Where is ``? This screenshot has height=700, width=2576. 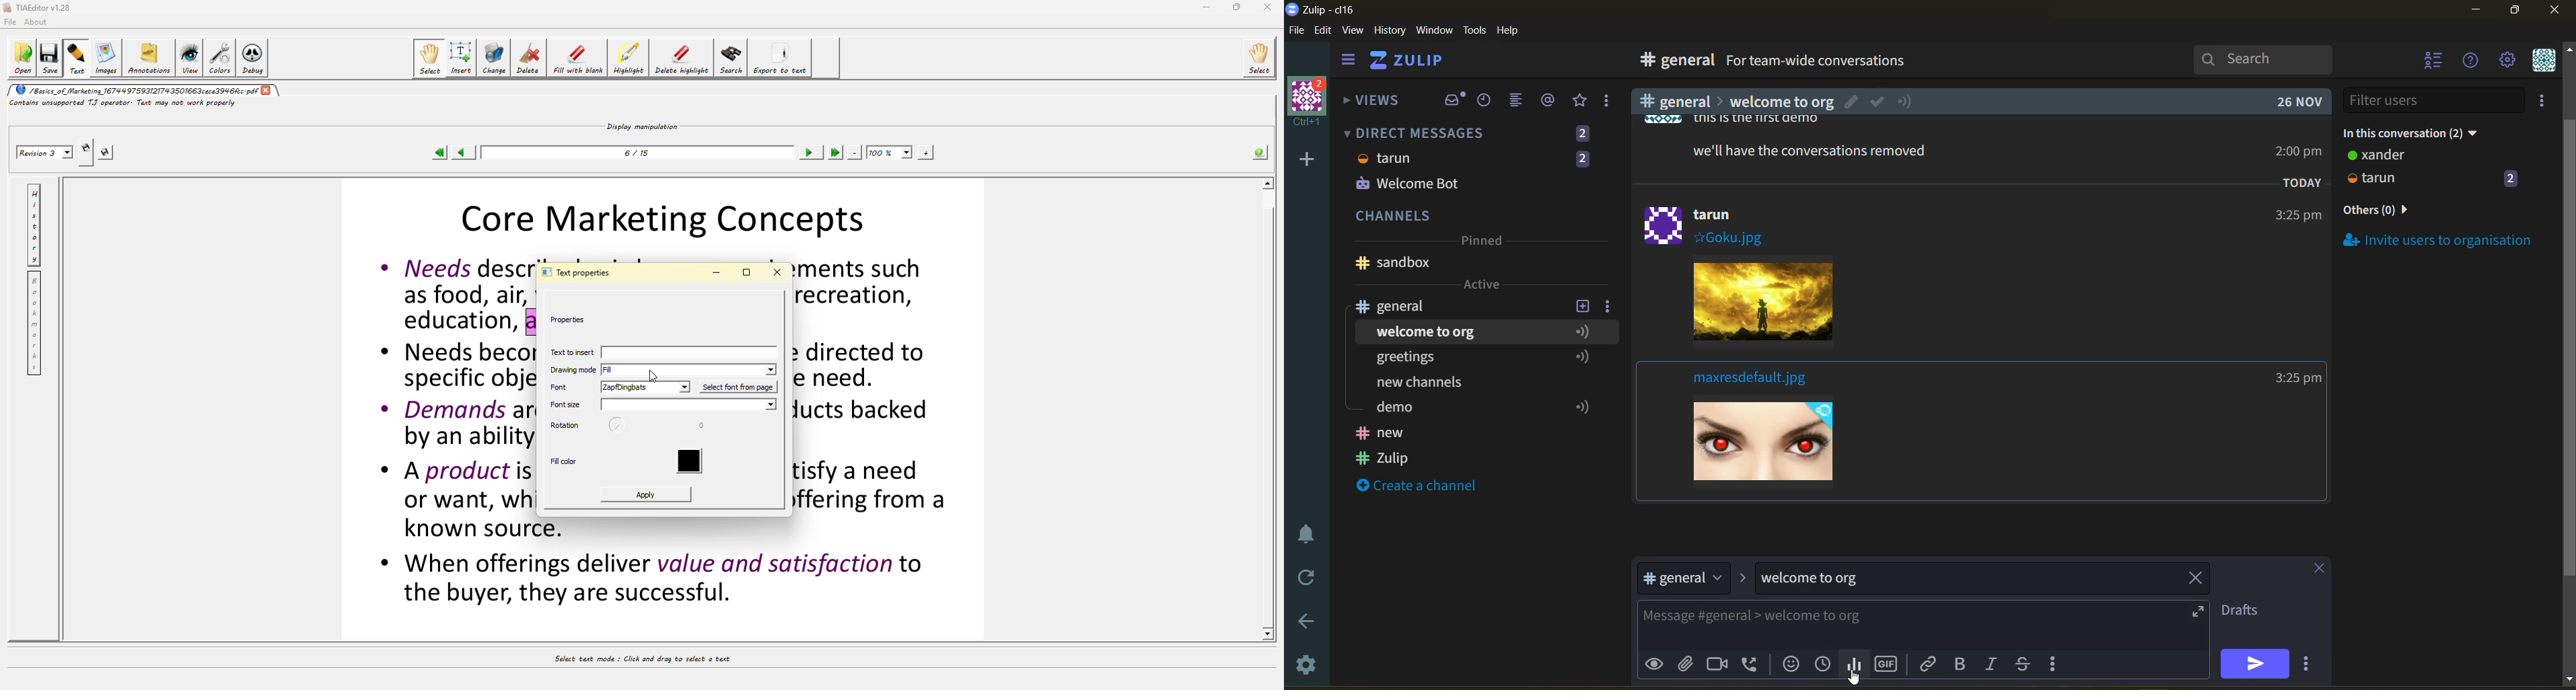
 is located at coordinates (2296, 379).